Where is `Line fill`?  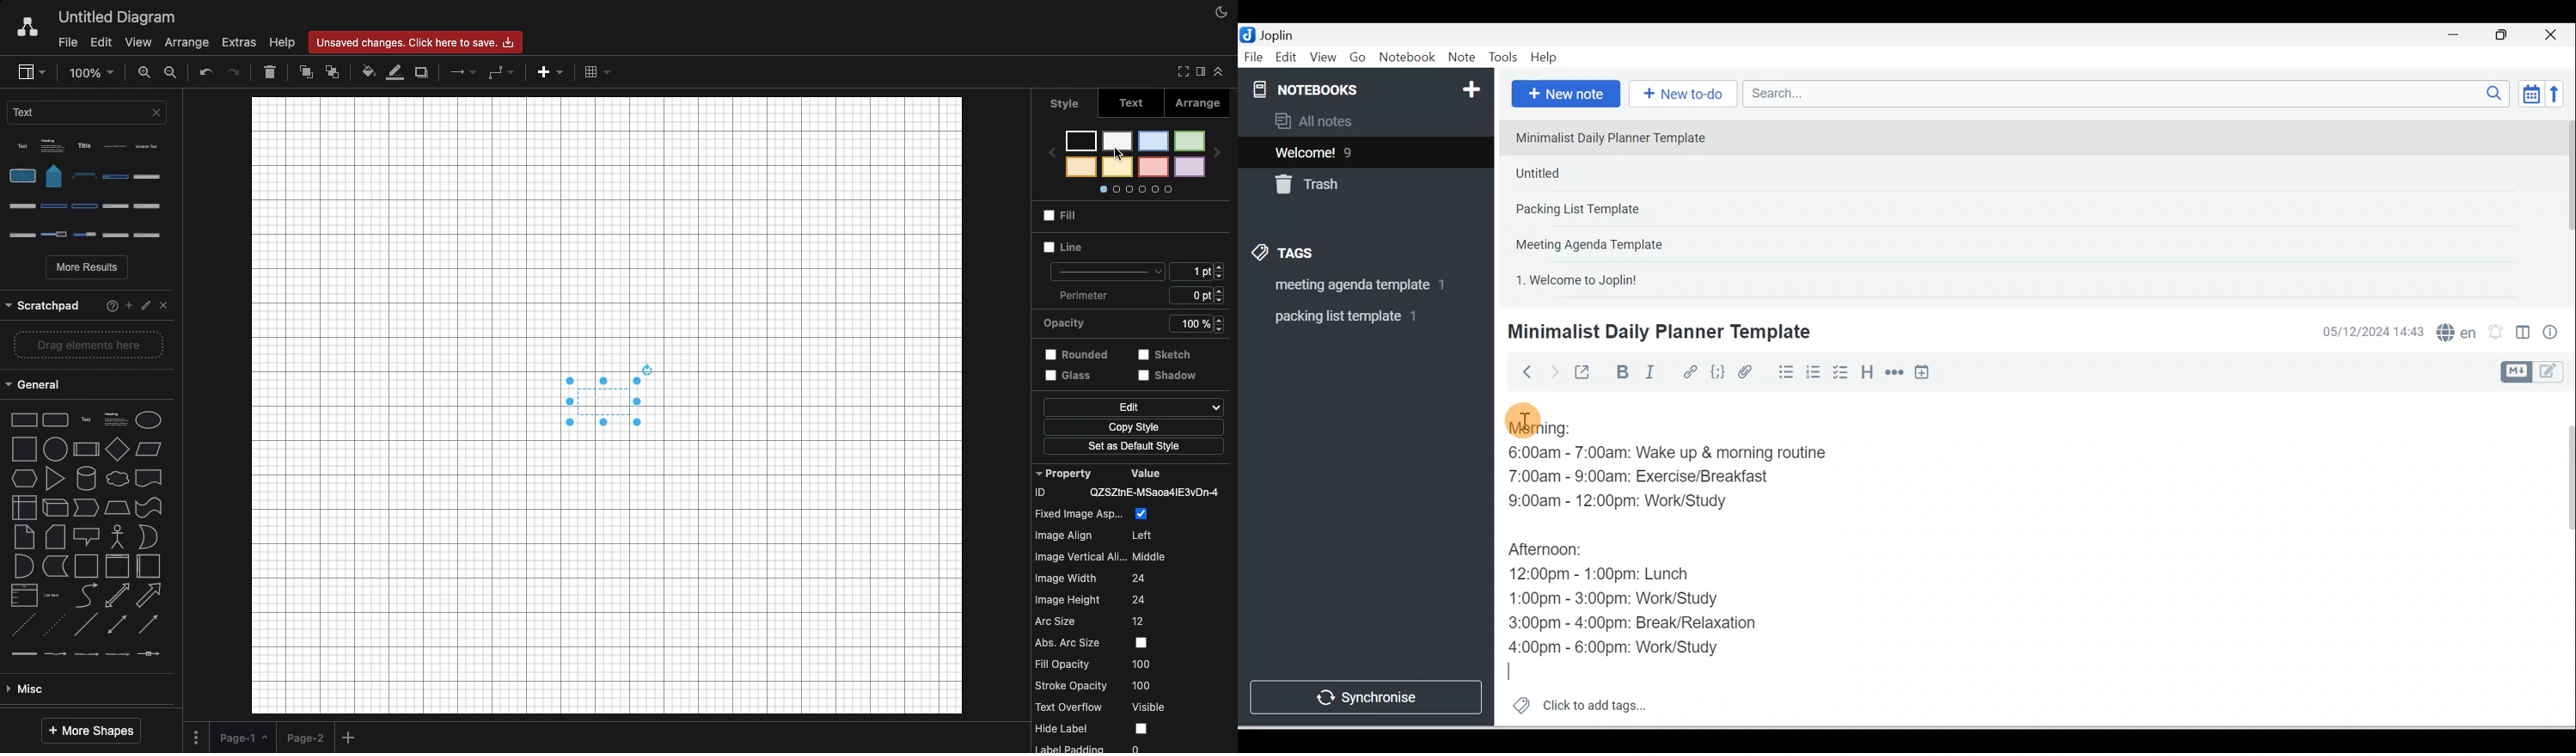
Line fill is located at coordinates (396, 71).